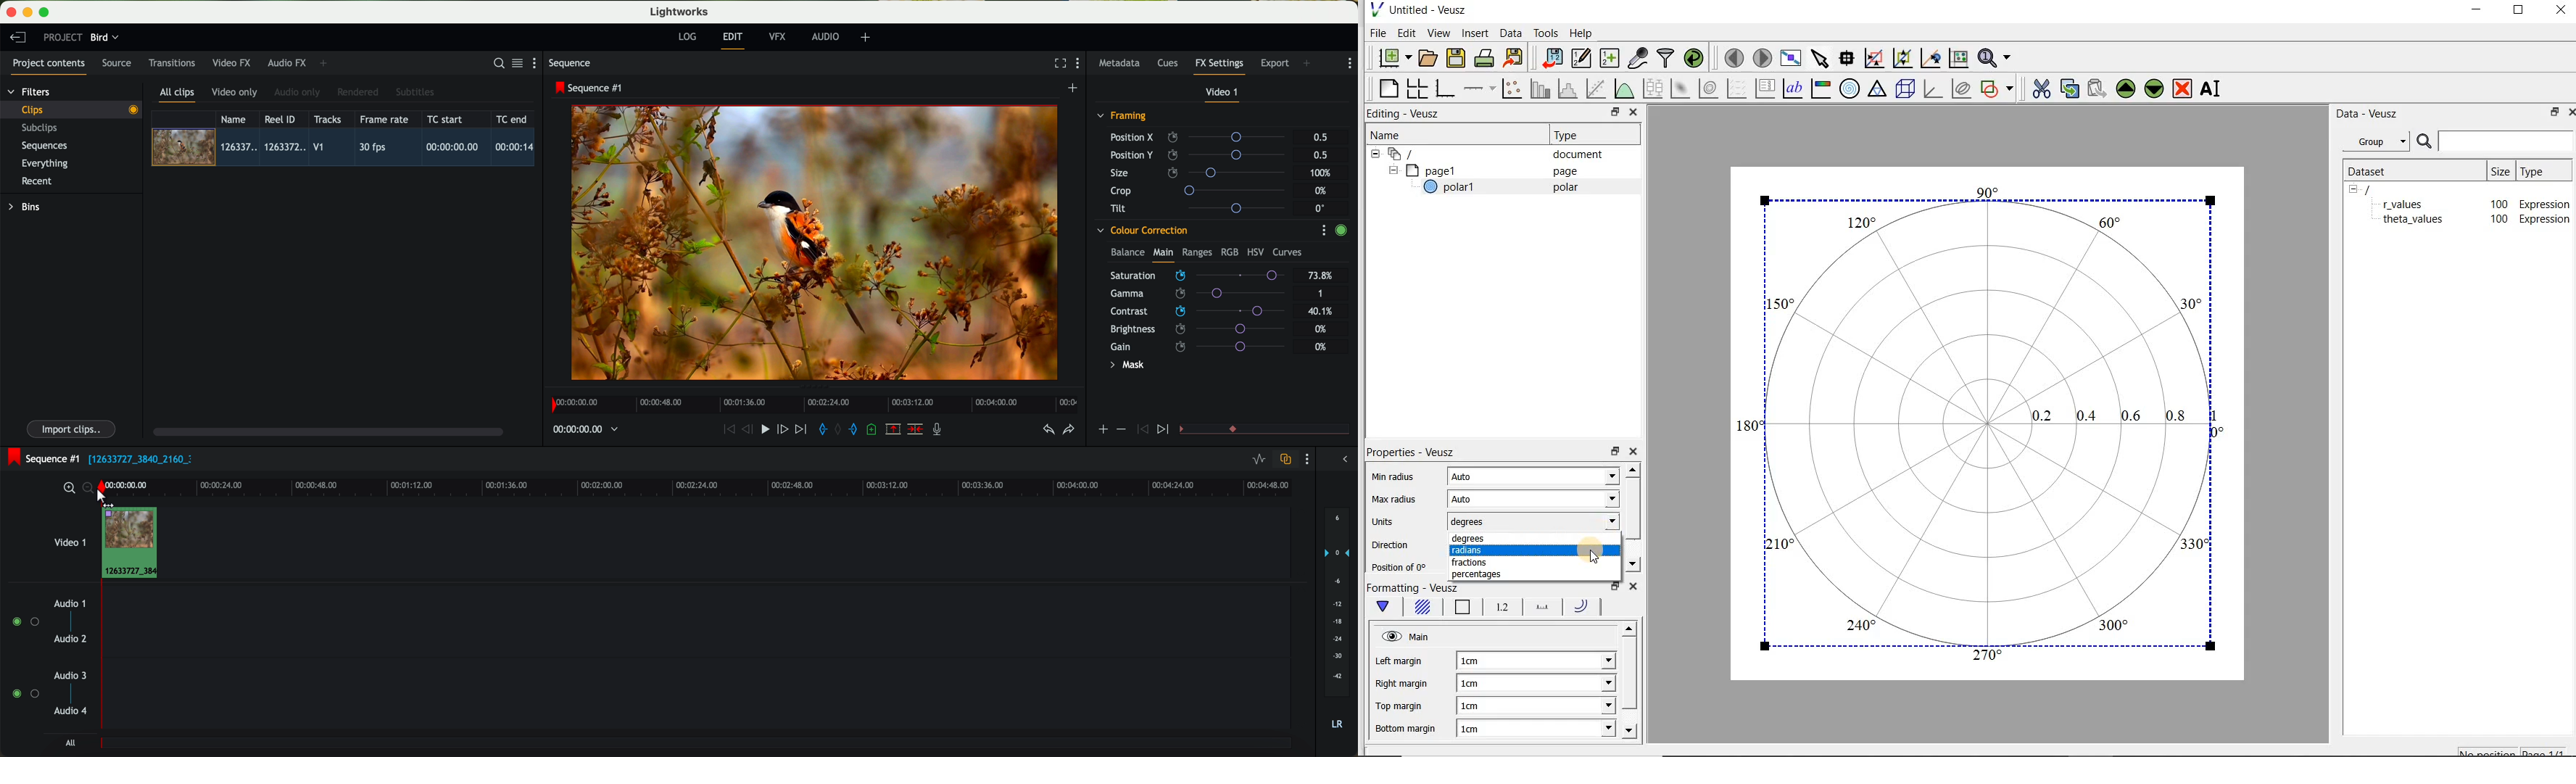 Image resolution: width=2576 pixels, height=784 pixels. I want to click on Export to graphics format, so click(1514, 59).